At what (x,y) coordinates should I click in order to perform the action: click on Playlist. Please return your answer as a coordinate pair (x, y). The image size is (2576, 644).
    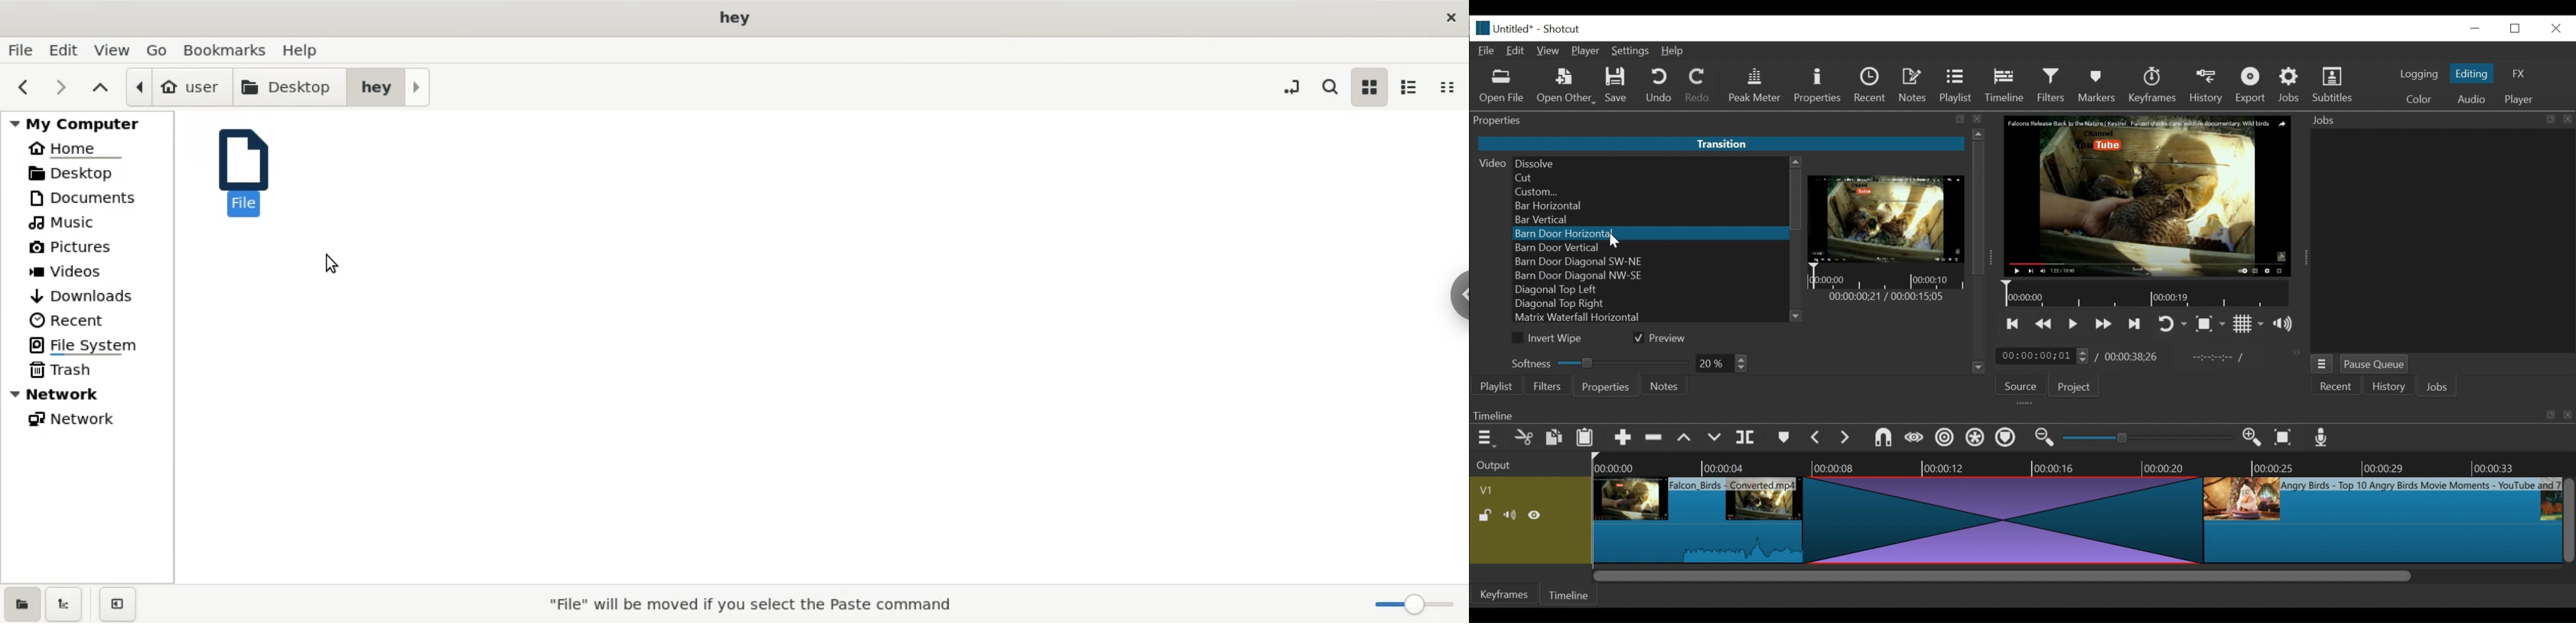
    Looking at the image, I should click on (1956, 87).